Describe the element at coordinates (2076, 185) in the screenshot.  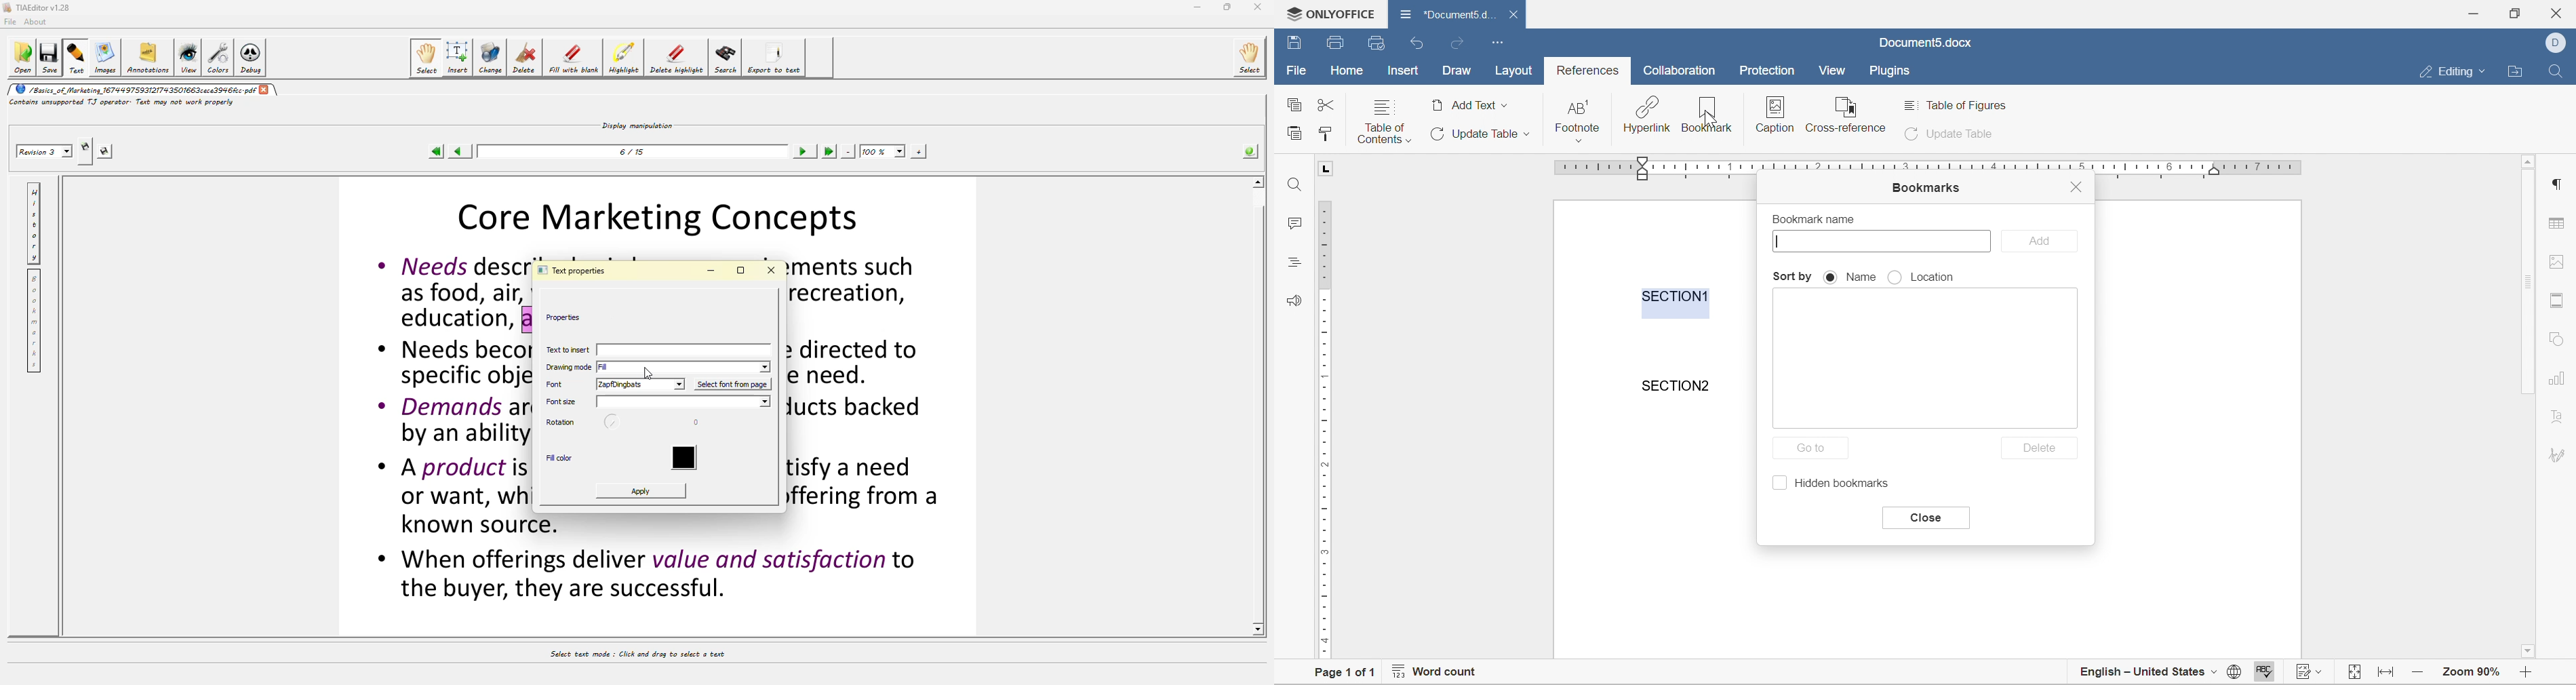
I see `close` at that location.